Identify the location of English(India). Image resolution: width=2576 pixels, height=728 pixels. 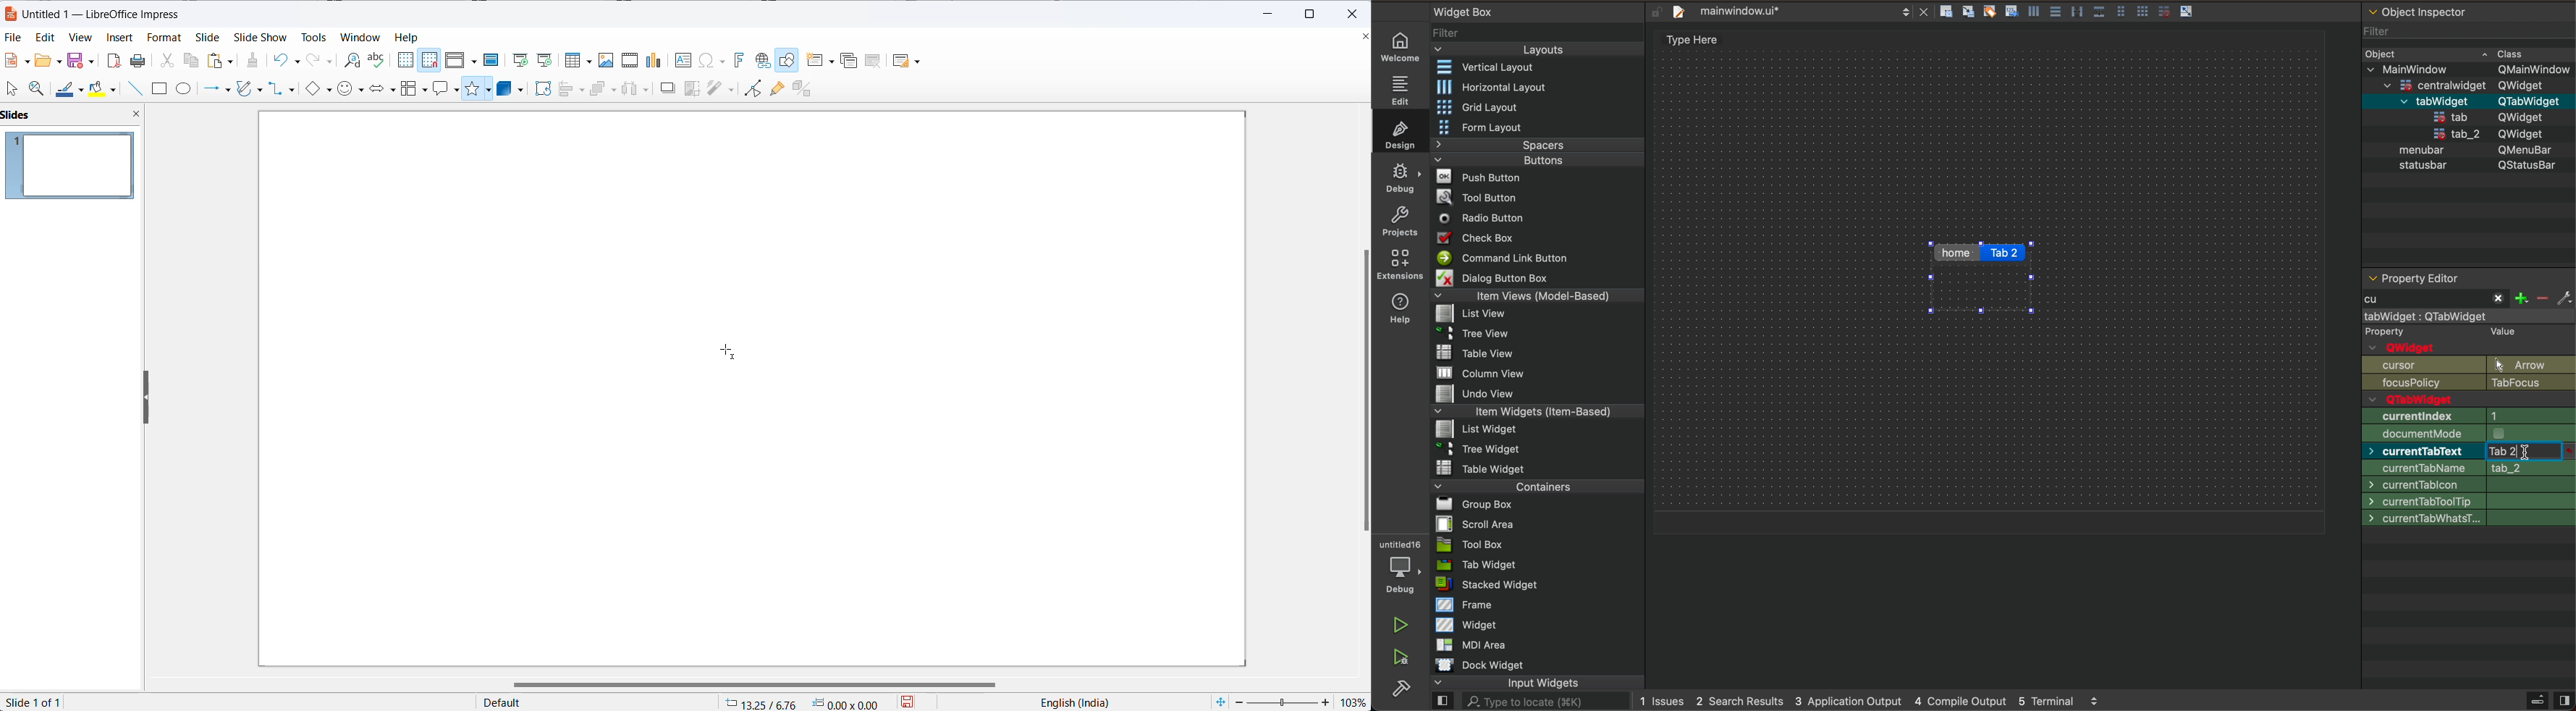
(1067, 703).